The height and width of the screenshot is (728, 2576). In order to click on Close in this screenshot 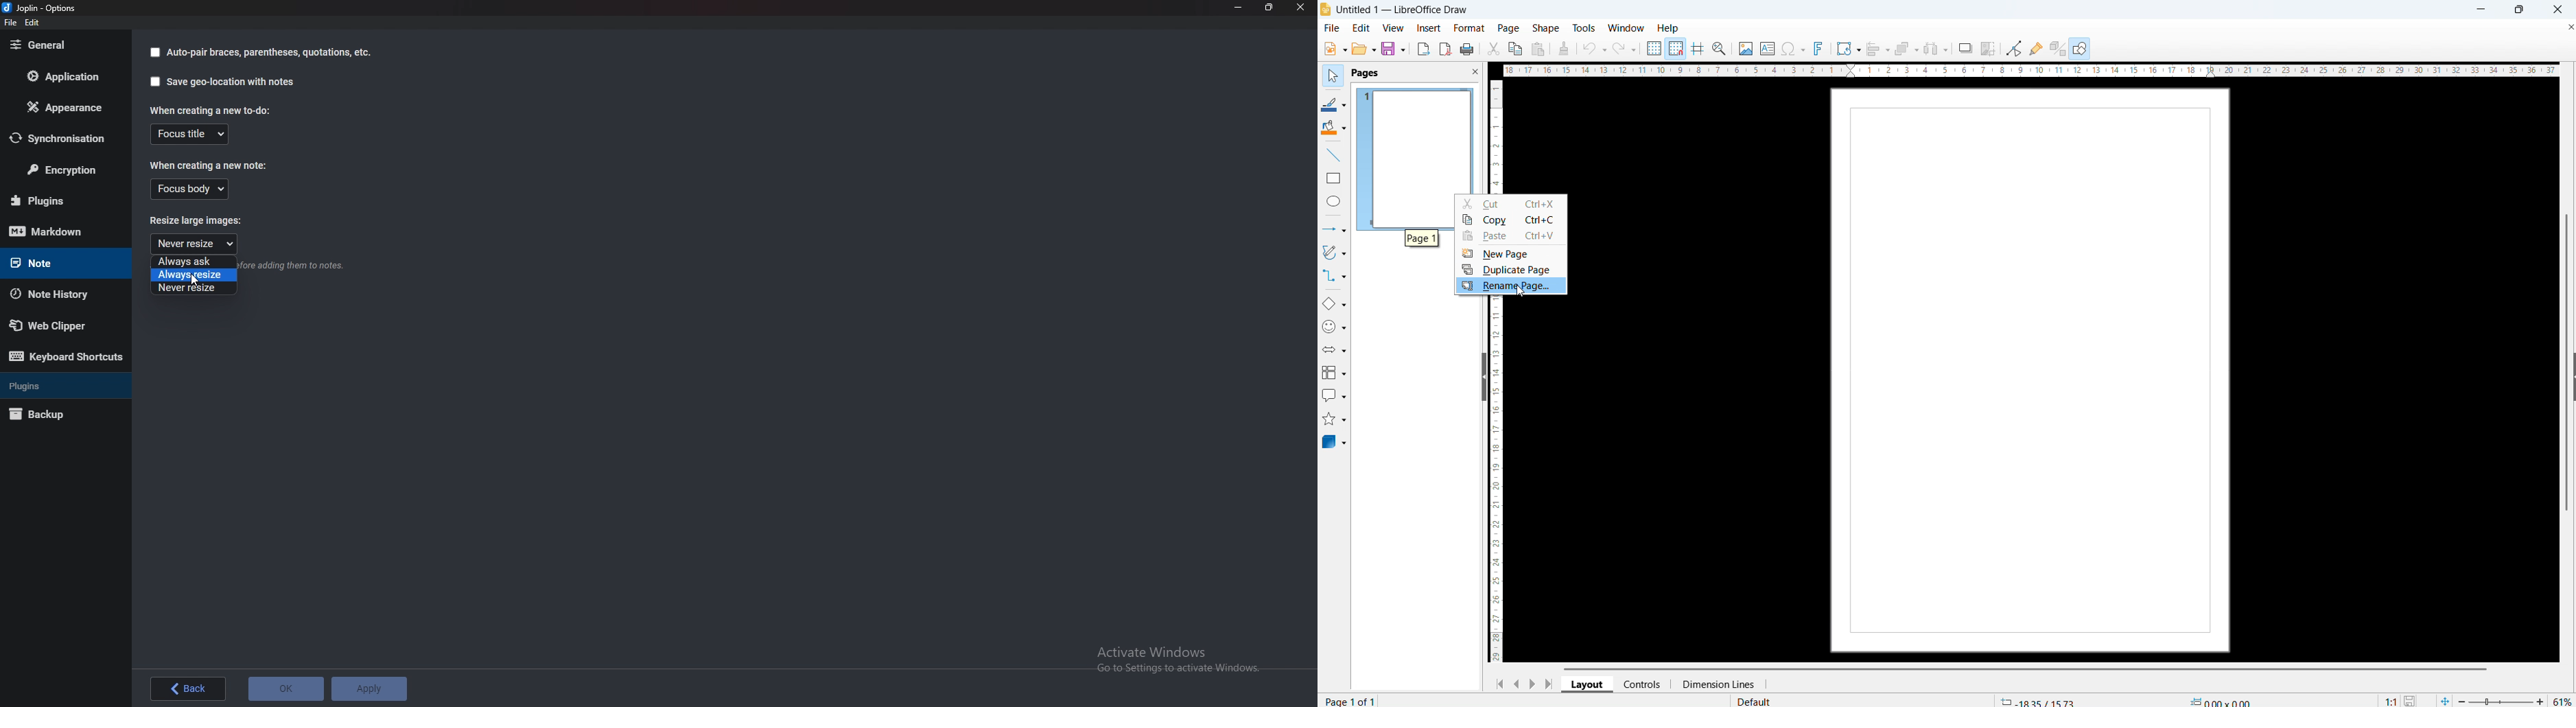, I will do `click(1300, 8)`.